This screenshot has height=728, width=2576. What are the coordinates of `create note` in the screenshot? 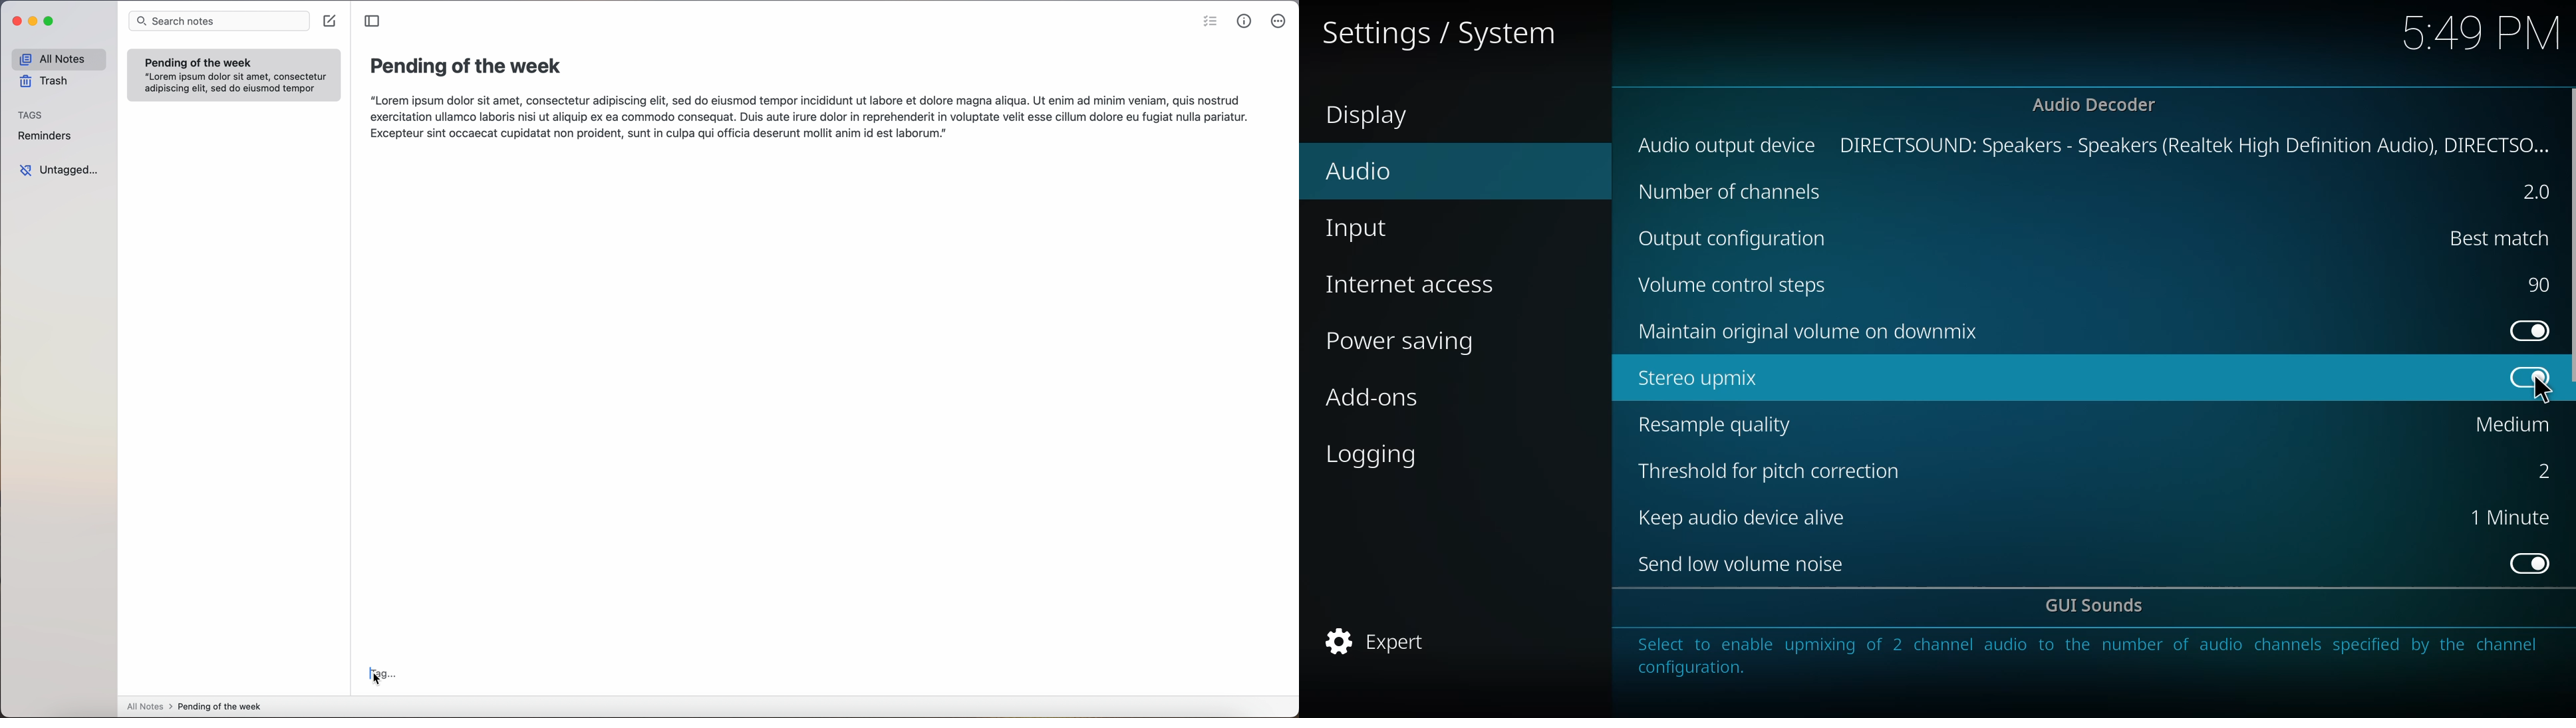 It's located at (331, 21).